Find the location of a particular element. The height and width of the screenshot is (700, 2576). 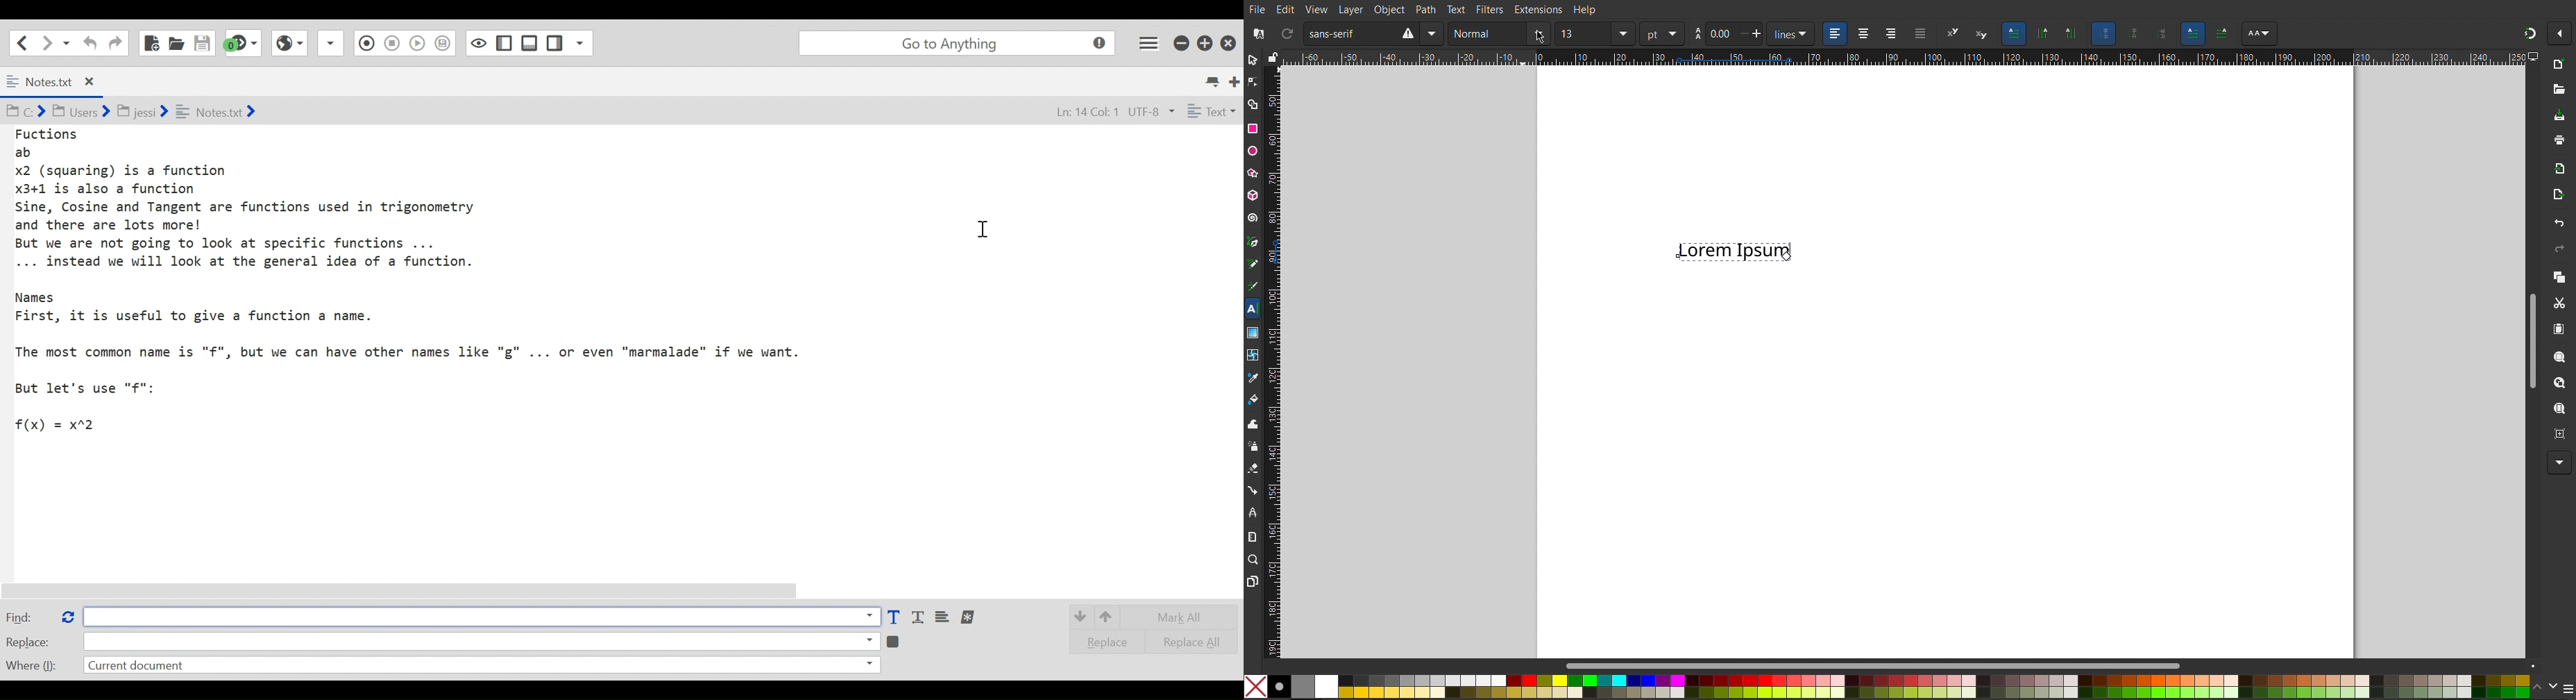

auto glyph orientation is located at coordinates (2103, 33).